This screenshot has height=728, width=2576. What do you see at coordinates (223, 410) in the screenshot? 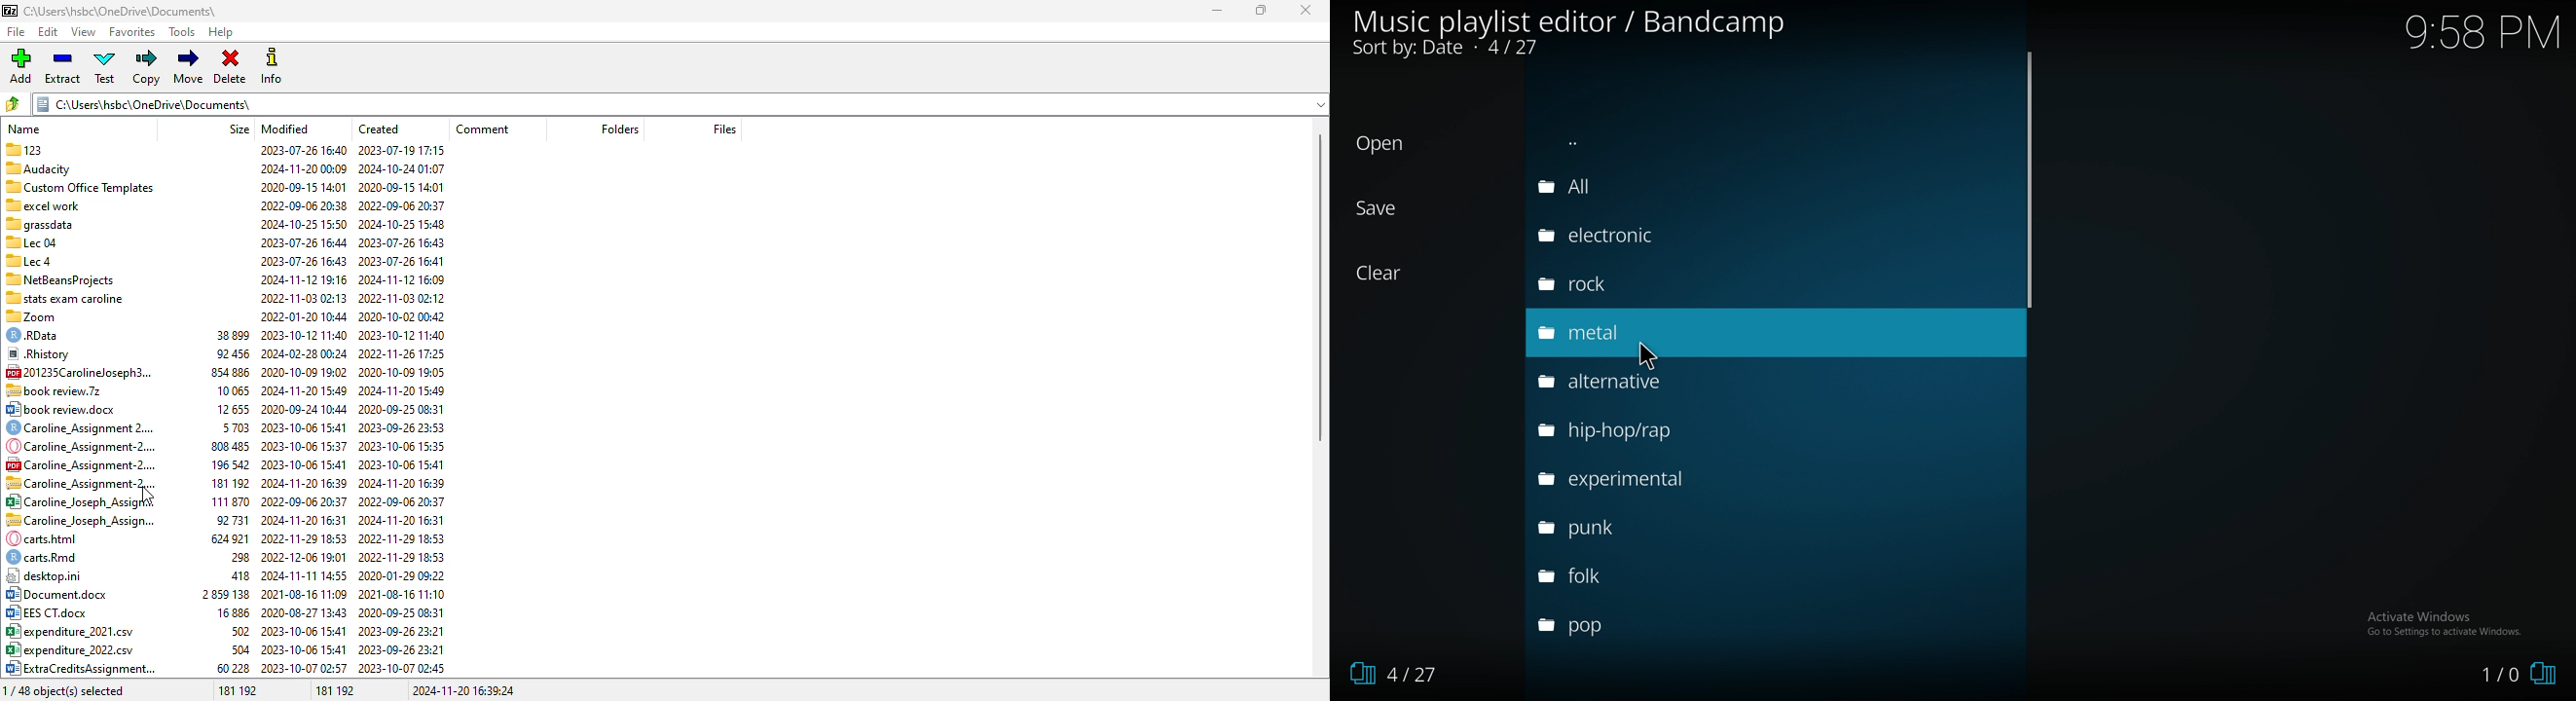
I see `03: book review.docx 12655 2020-09-24 10:44 2020-09-25 08:31` at bounding box center [223, 410].